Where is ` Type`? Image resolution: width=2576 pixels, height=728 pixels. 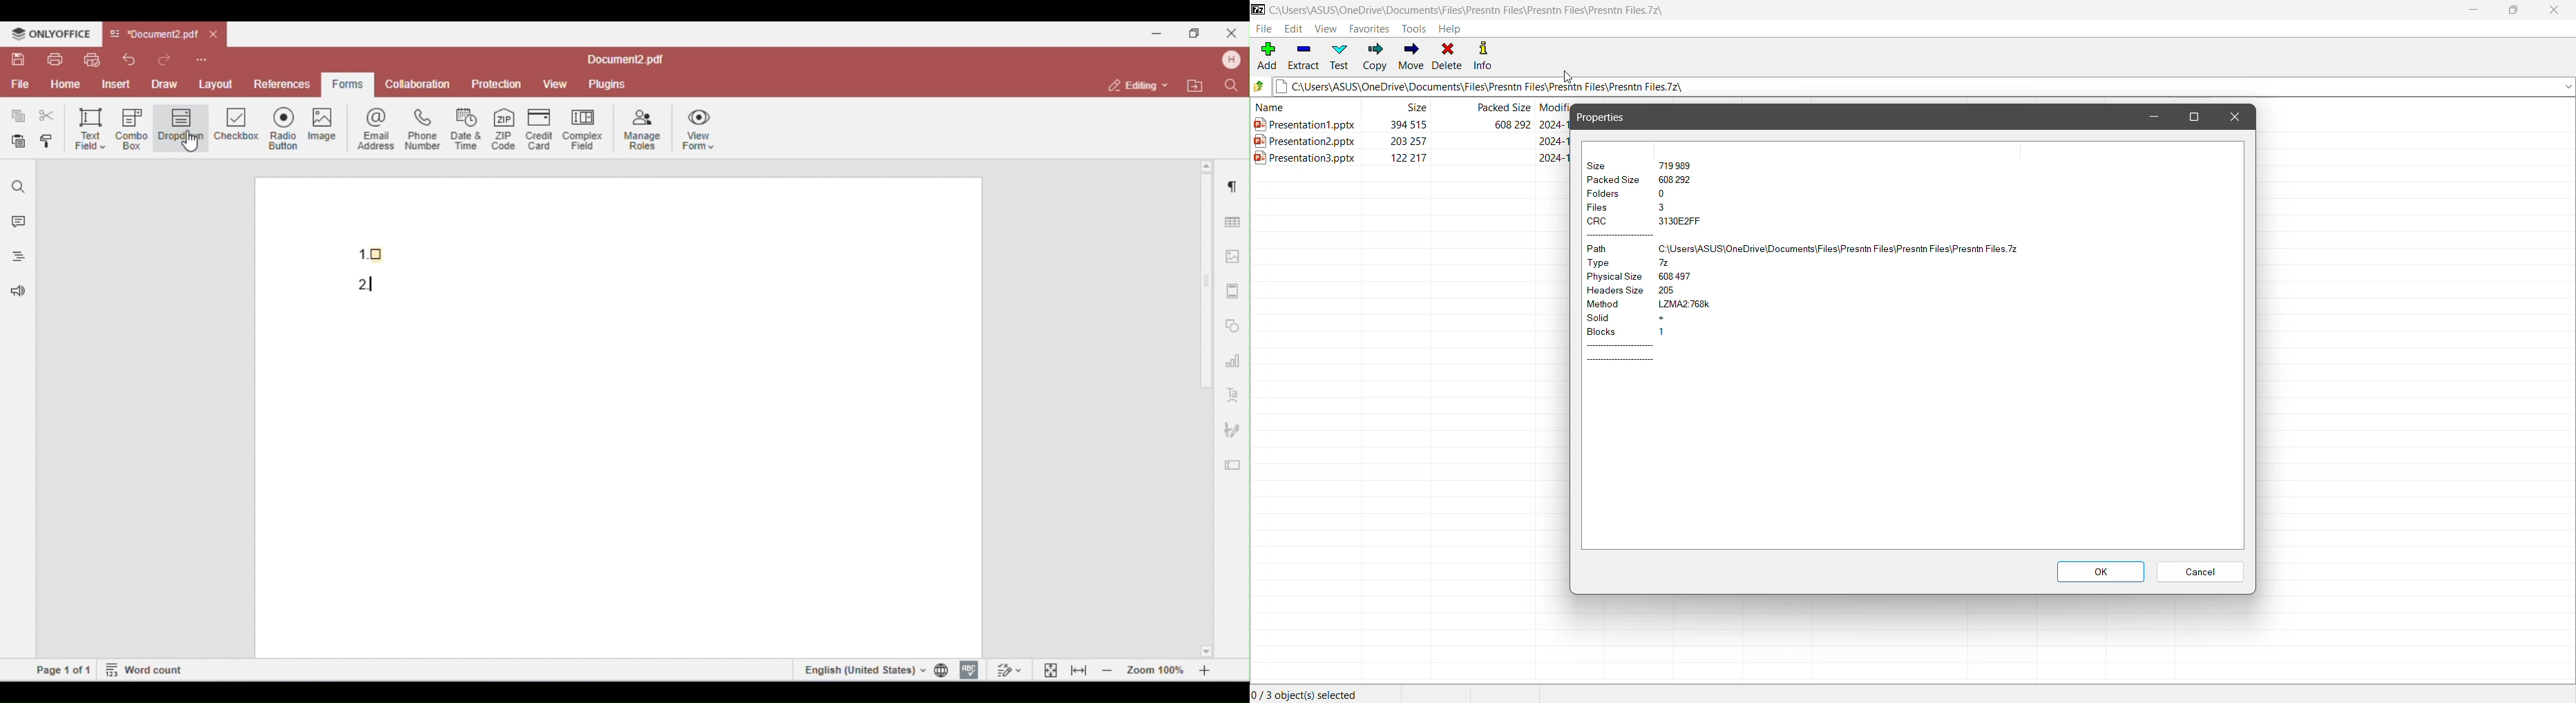
 Type is located at coordinates (1610, 263).